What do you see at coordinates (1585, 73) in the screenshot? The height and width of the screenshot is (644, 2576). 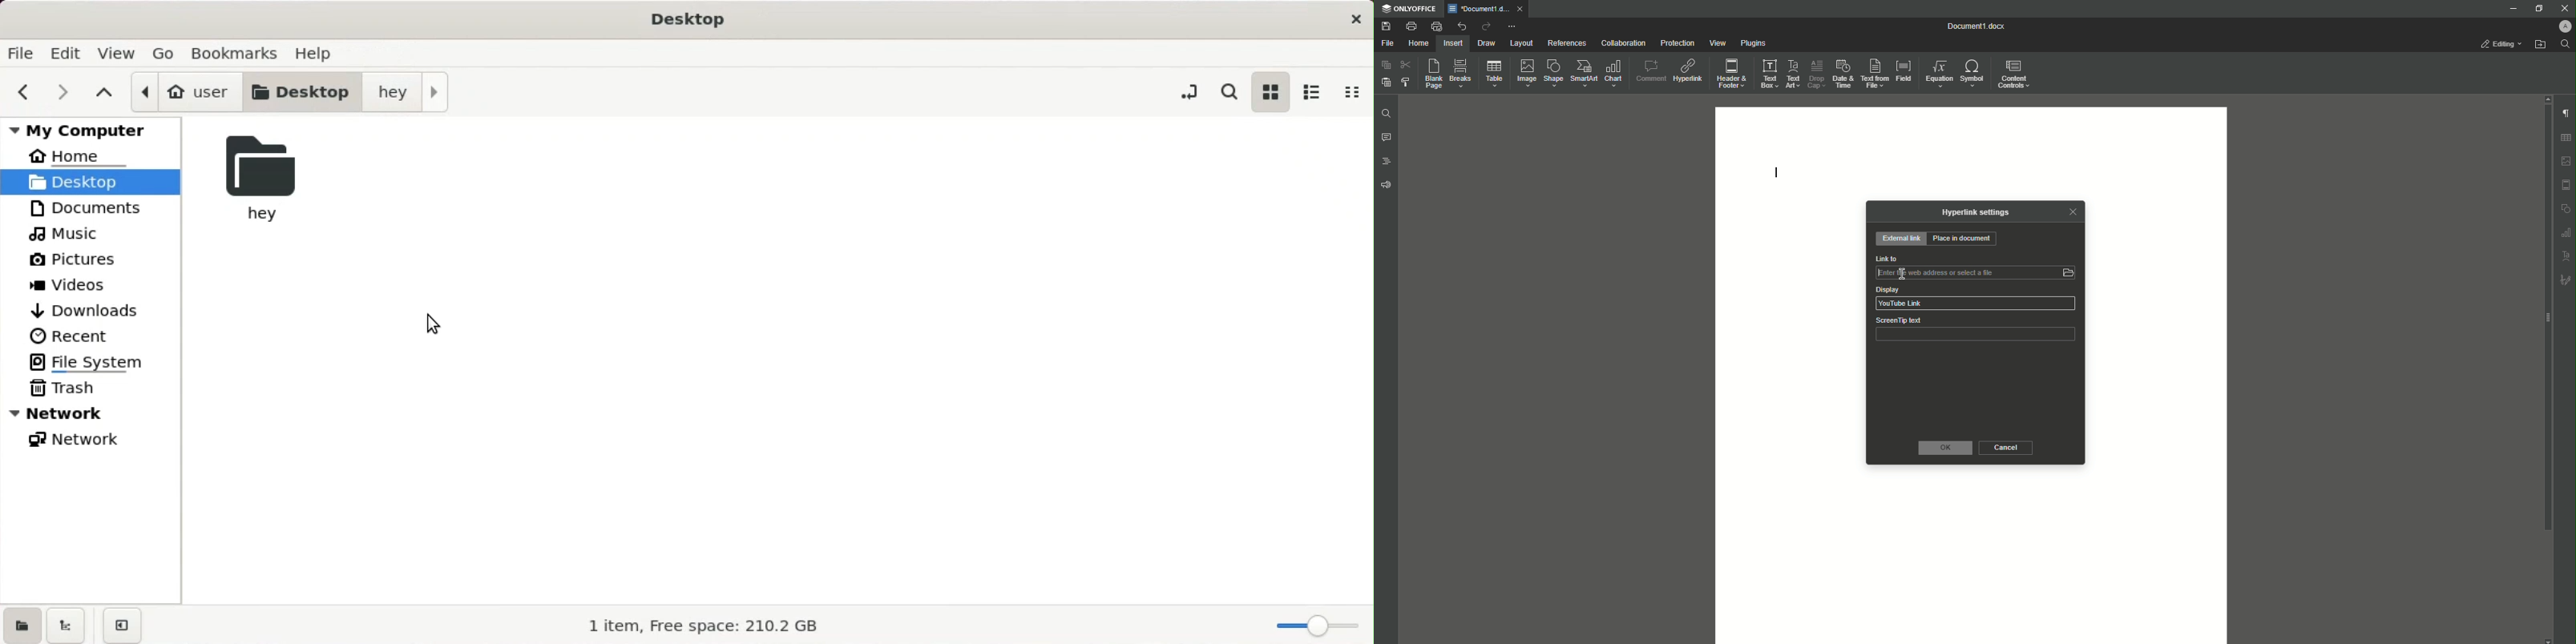 I see `SmartArt` at bounding box center [1585, 73].